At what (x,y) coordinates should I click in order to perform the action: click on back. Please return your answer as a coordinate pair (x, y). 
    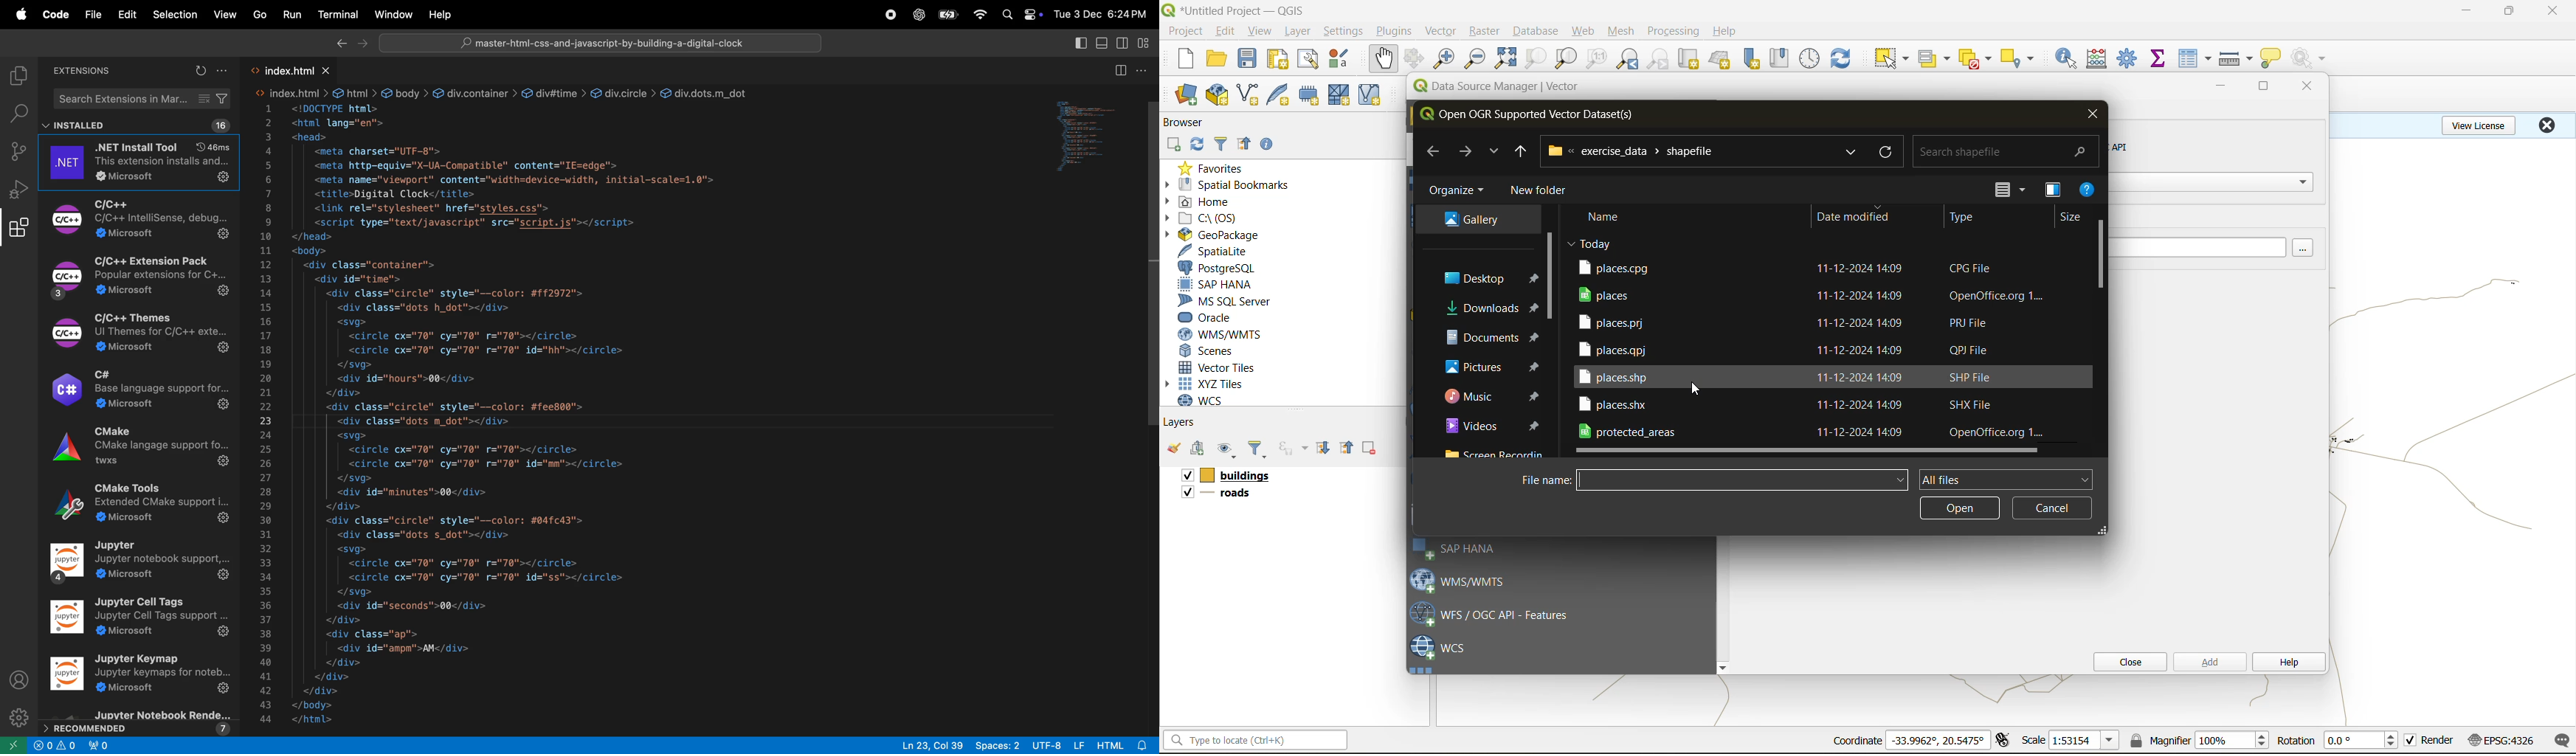
    Looking at the image, I should click on (1433, 151).